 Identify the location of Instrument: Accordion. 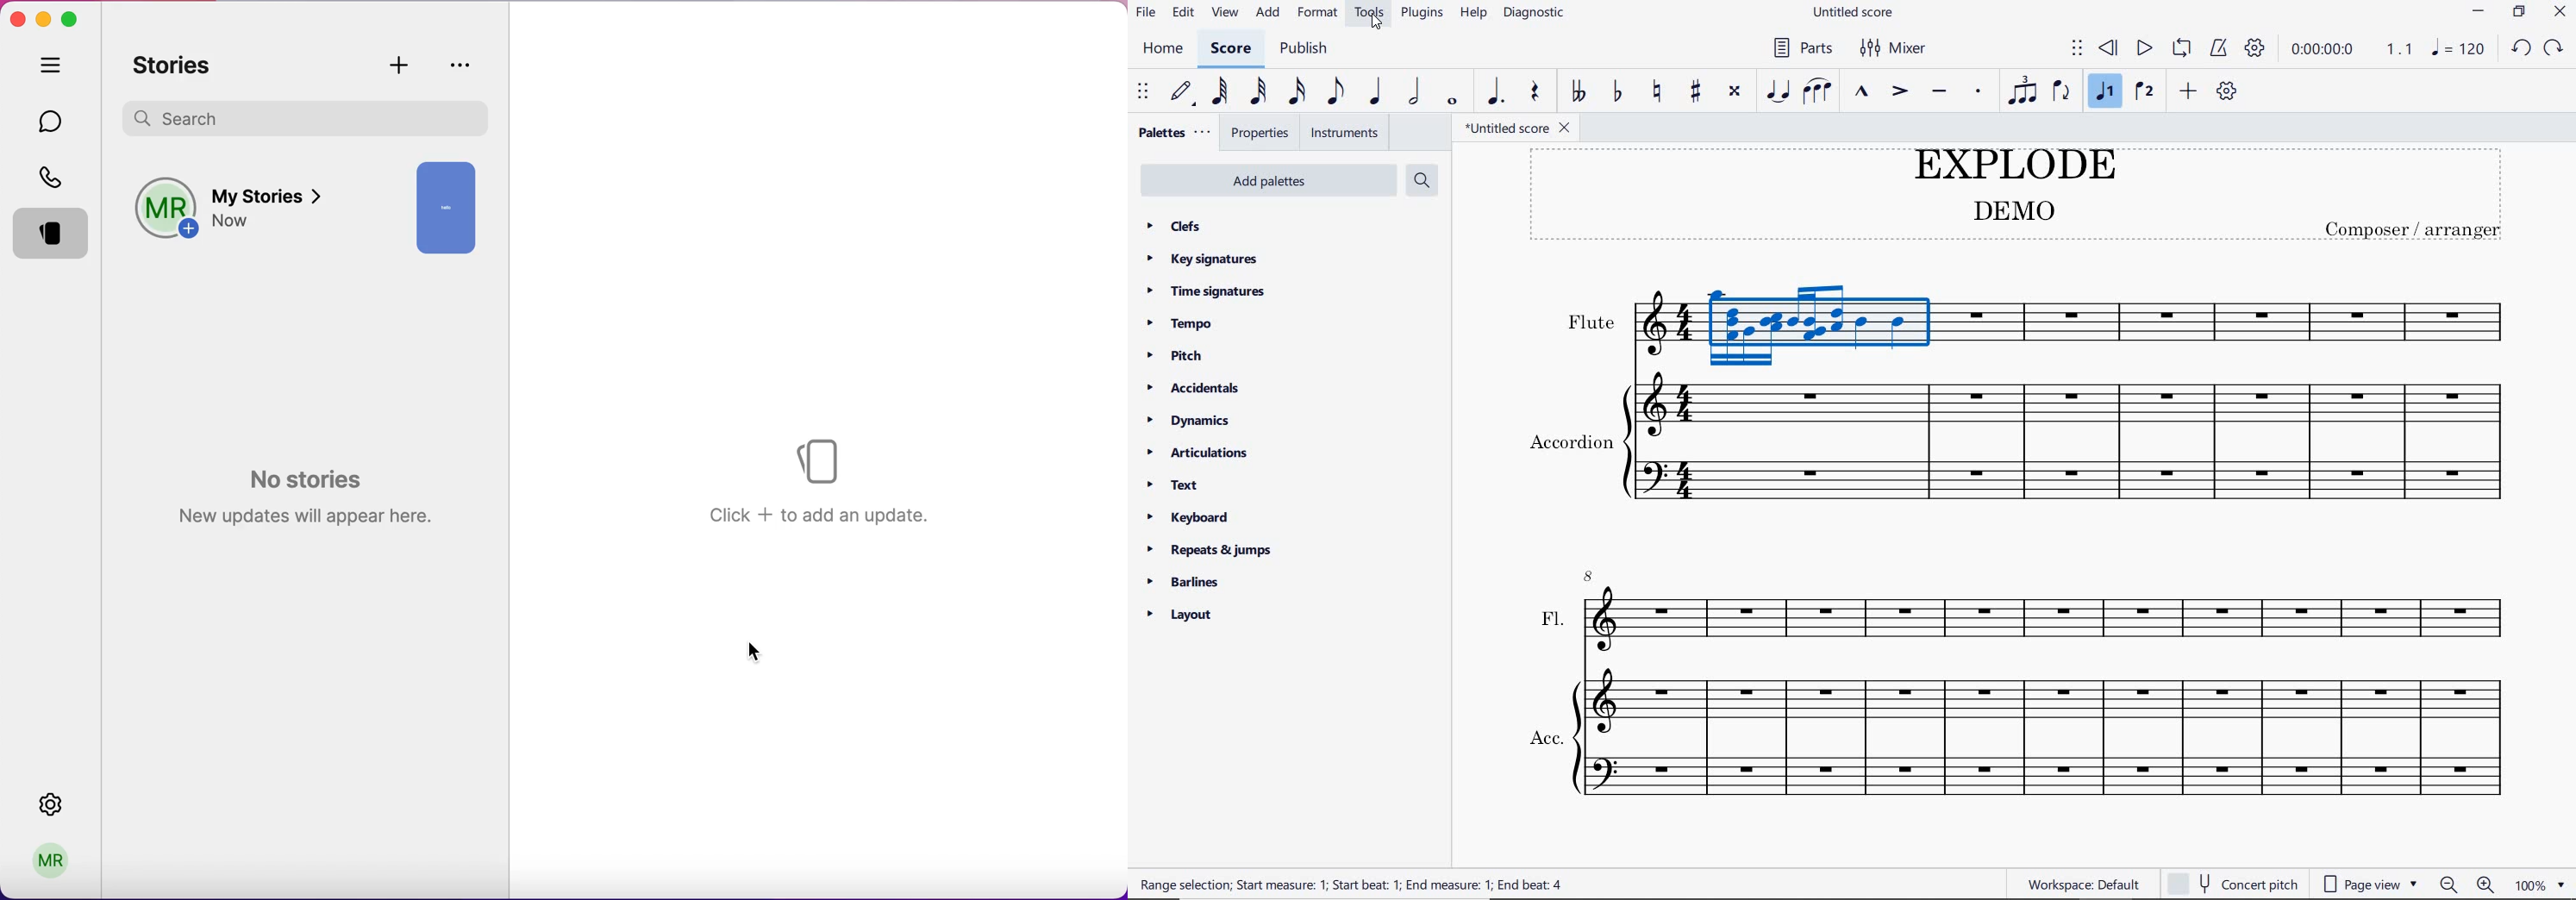
(2026, 444).